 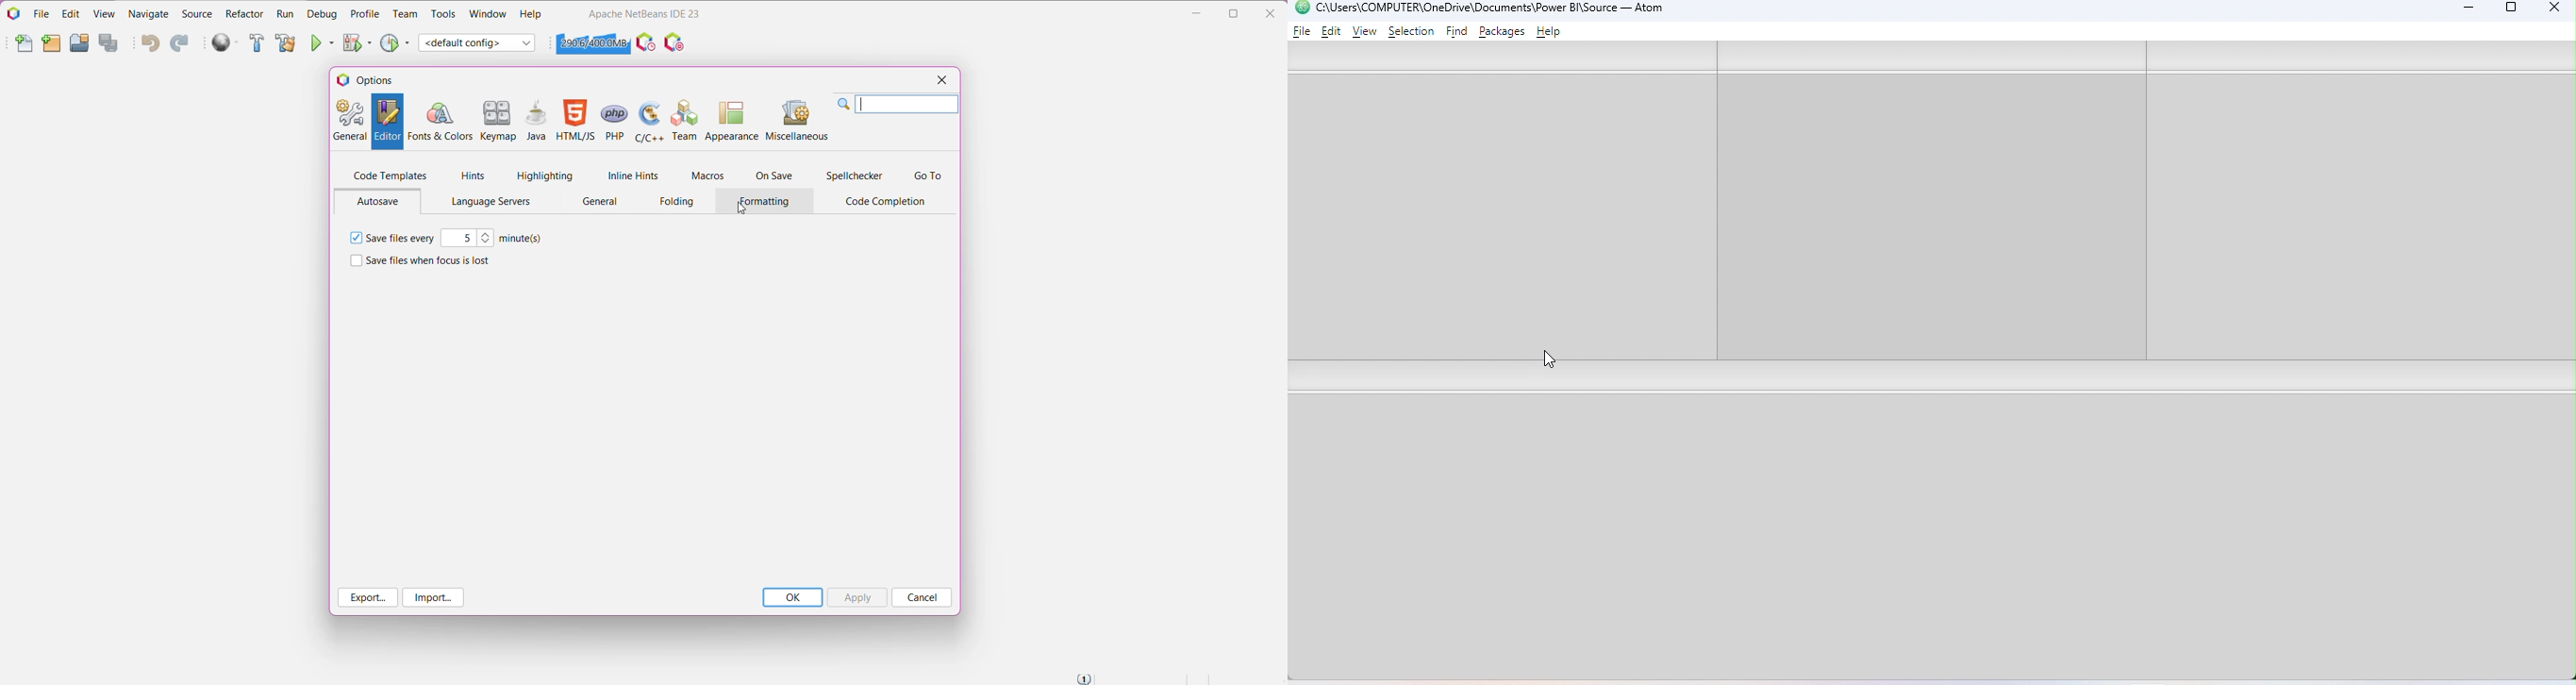 What do you see at coordinates (487, 238) in the screenshot?
I see `more and less` at bounding box center [487, 238].